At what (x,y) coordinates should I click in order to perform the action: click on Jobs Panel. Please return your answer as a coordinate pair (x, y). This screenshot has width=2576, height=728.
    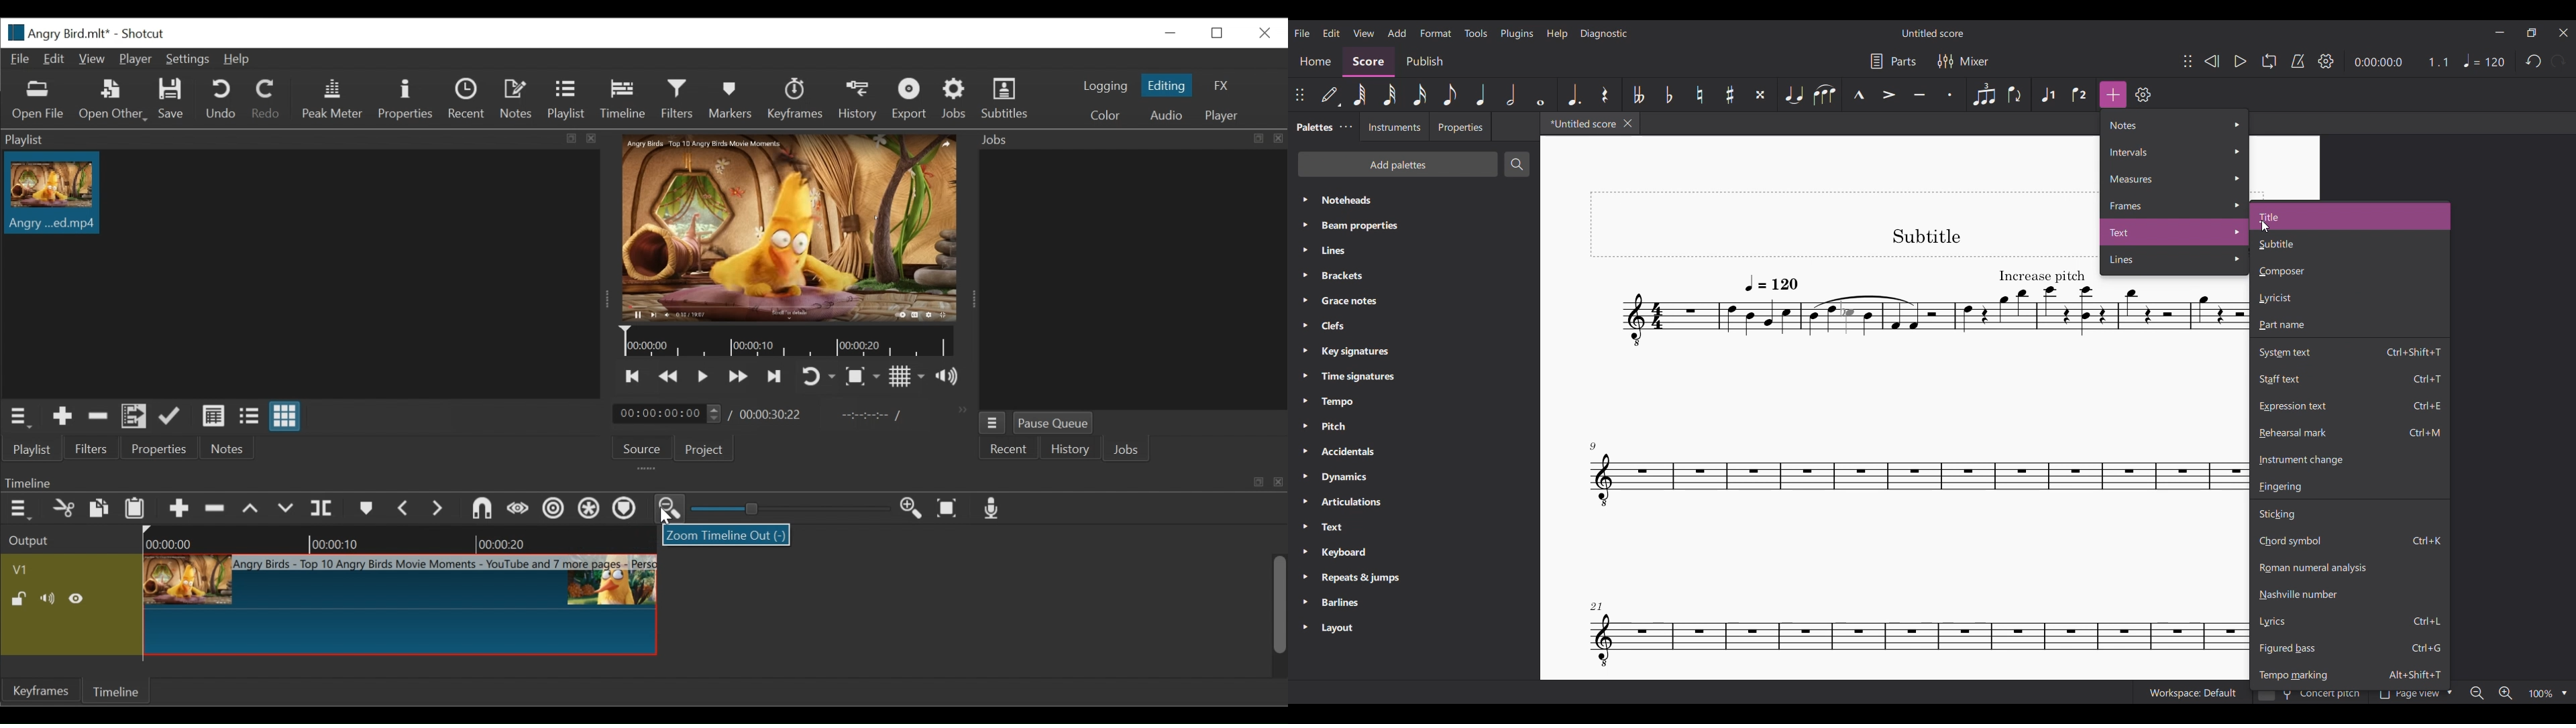
    Looking at the image, I should click on (1138, 280).